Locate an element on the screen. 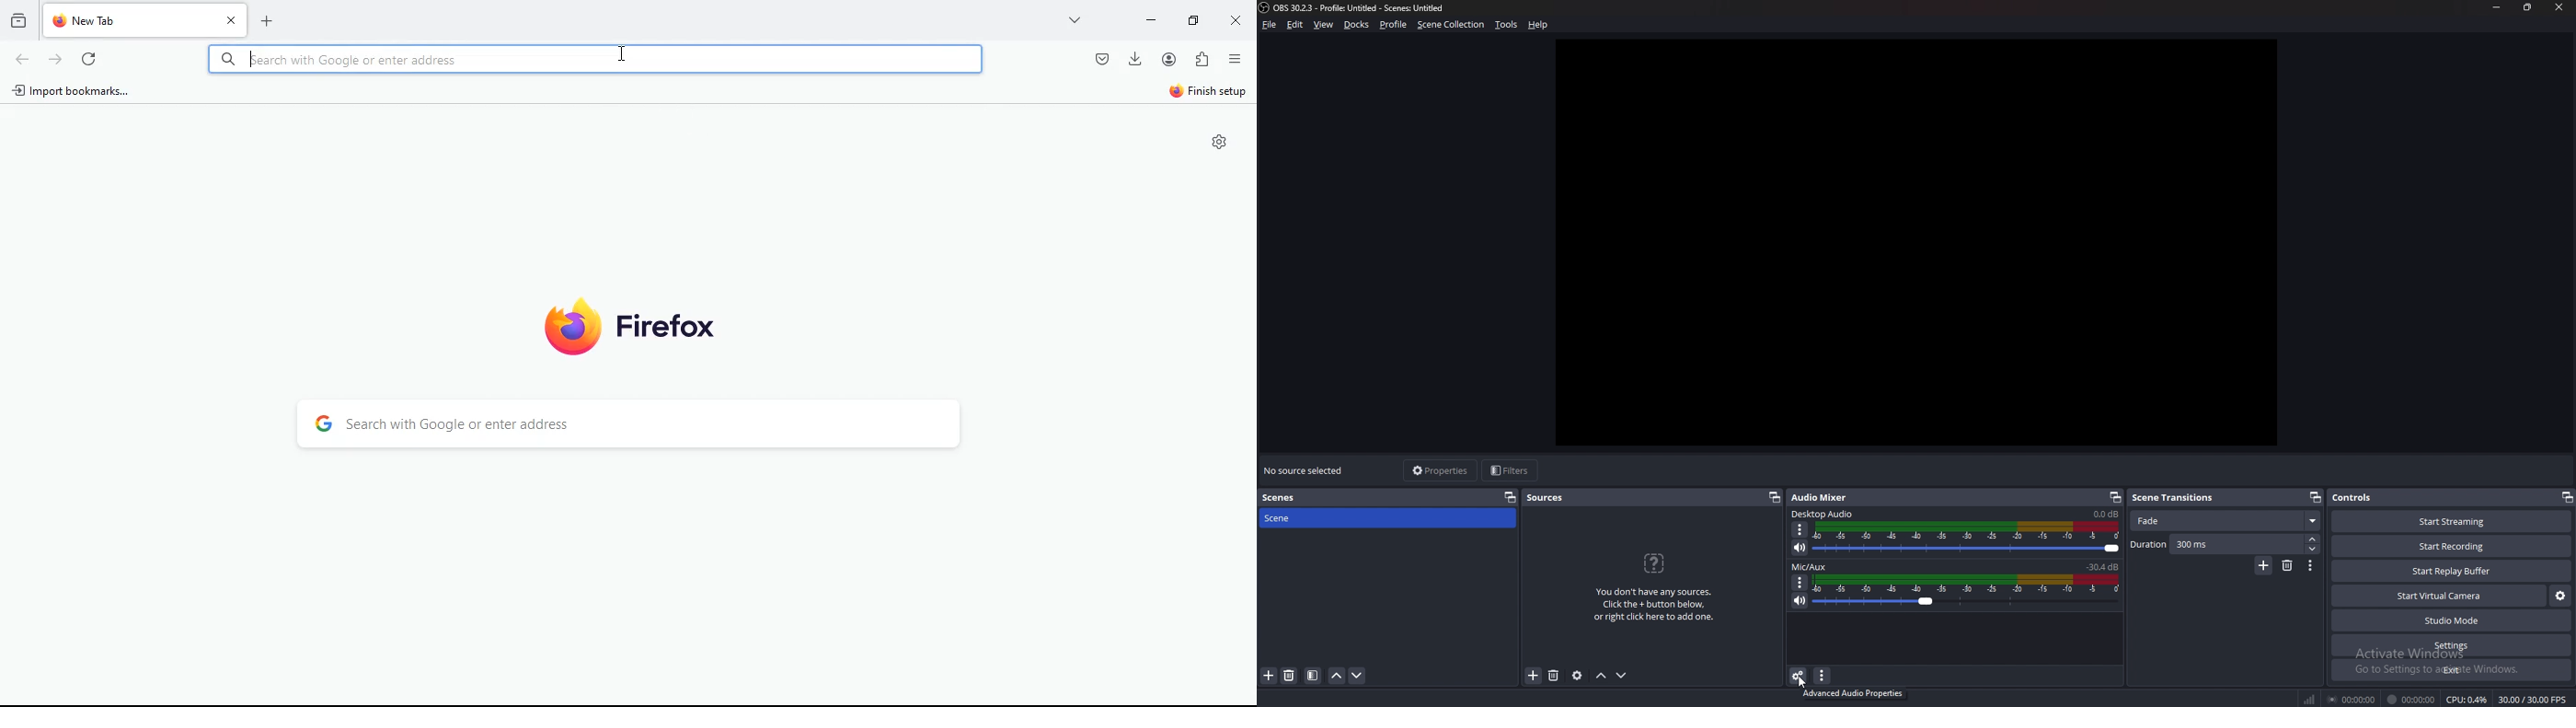  remove scene is located at coordinates (2287, 565).